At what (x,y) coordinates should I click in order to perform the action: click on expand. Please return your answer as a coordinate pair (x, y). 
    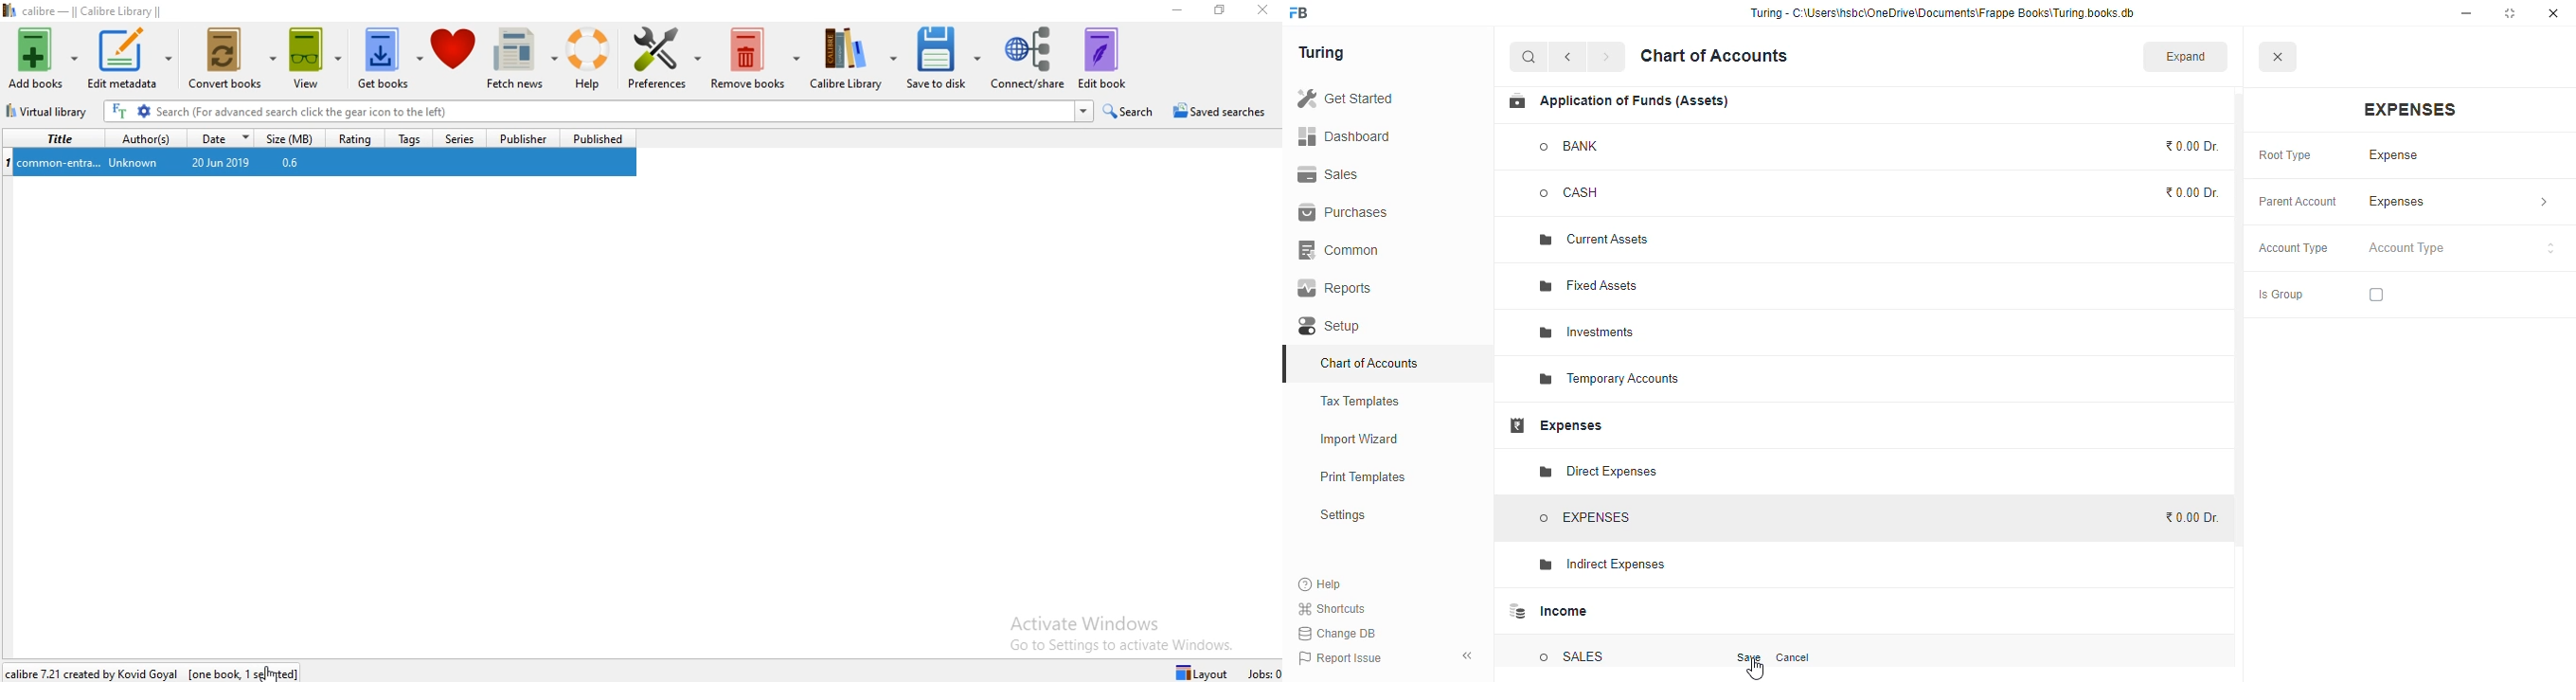
    Looking at the image, I should click on (2186, 56).